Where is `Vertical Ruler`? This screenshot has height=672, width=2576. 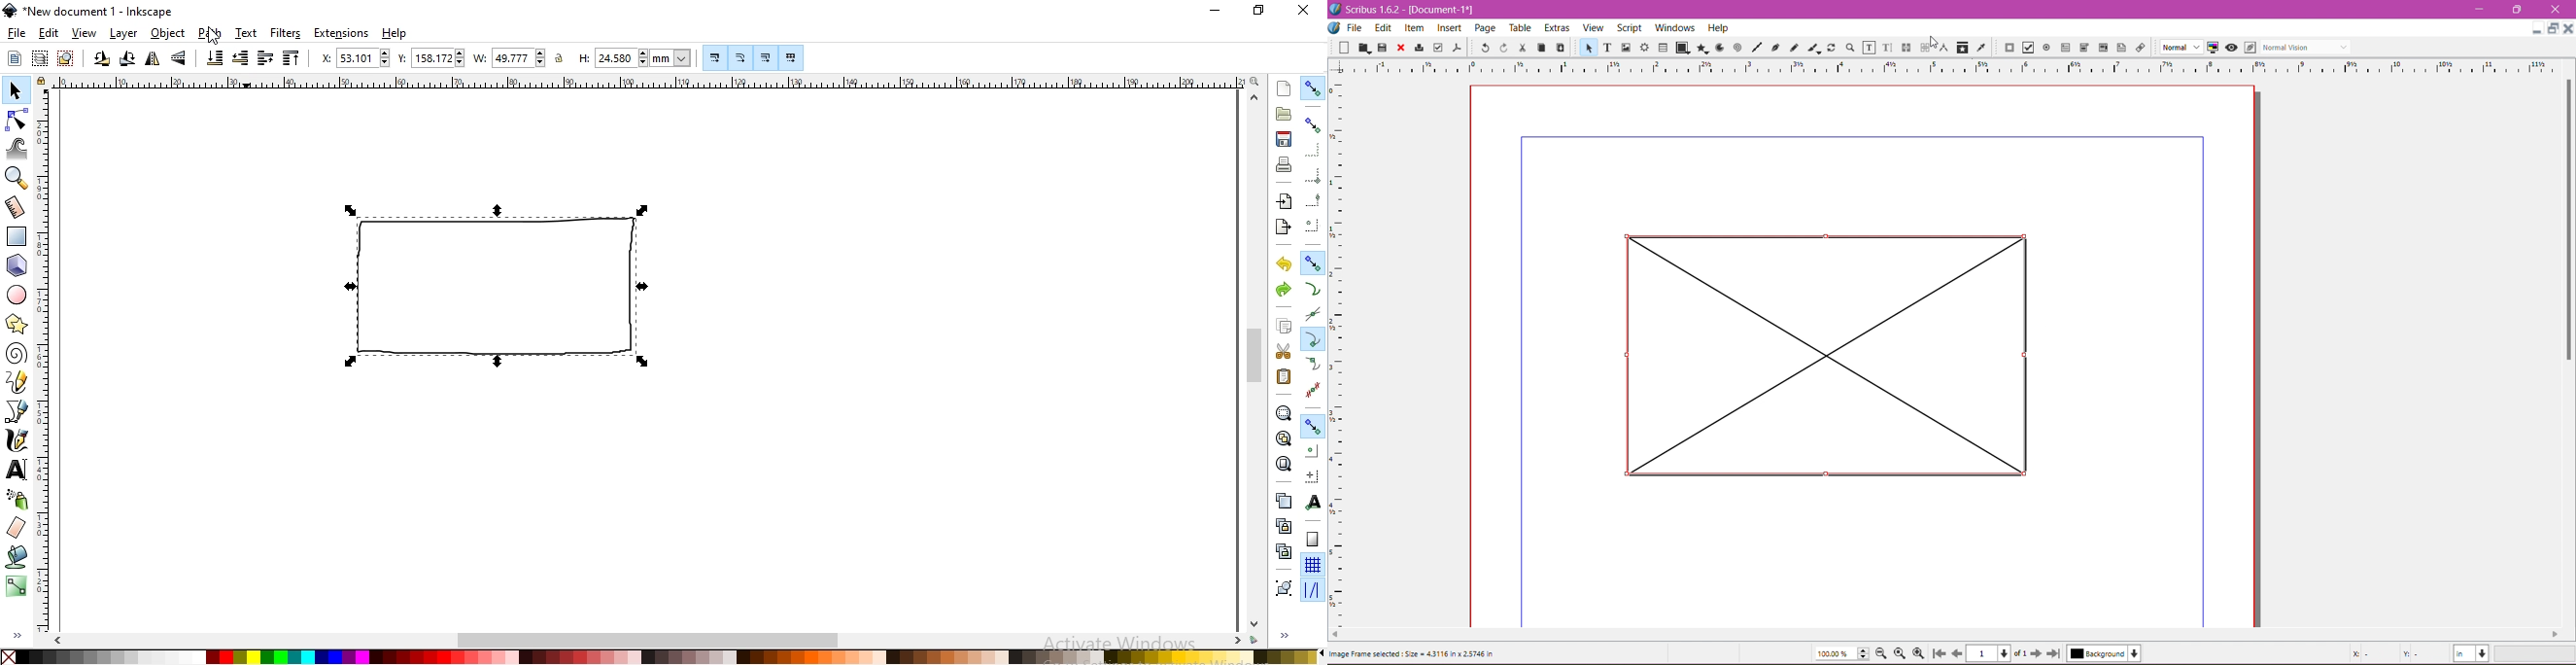 Vertical Ruler is located at coordinates (1338, 349).